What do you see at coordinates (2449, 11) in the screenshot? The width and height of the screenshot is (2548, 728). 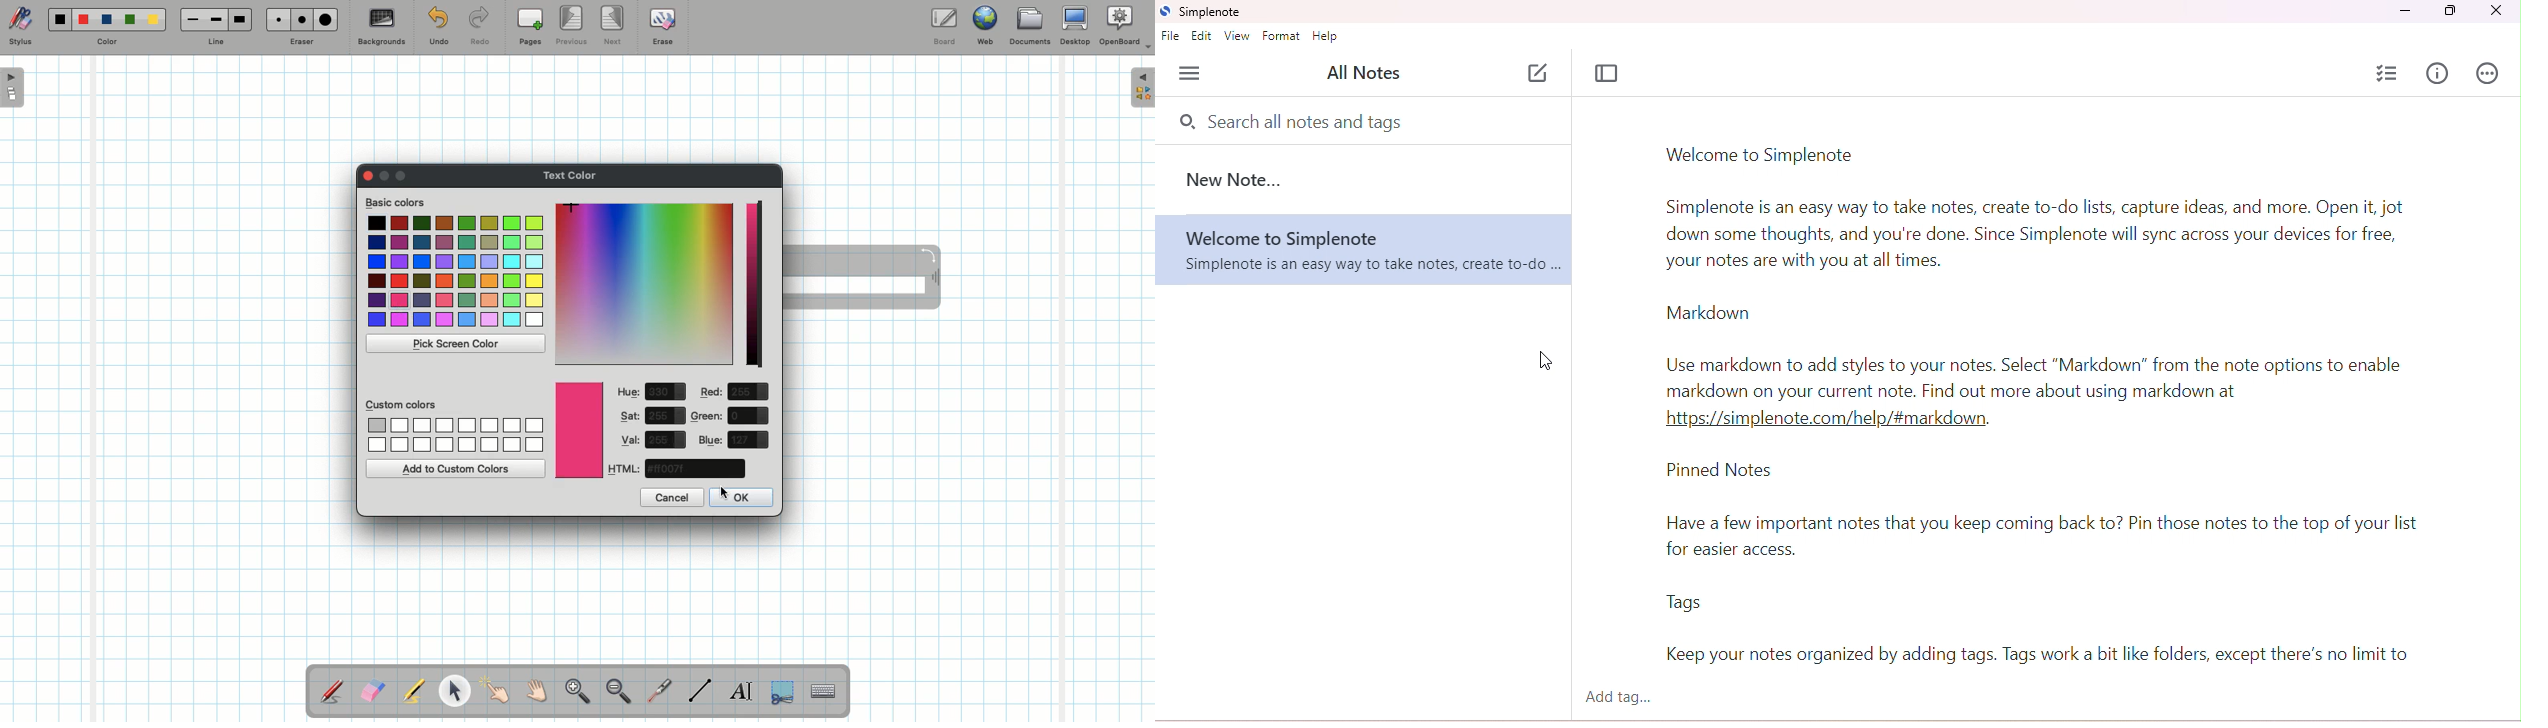 I see `maximize` at bounding box center [2449, 11].